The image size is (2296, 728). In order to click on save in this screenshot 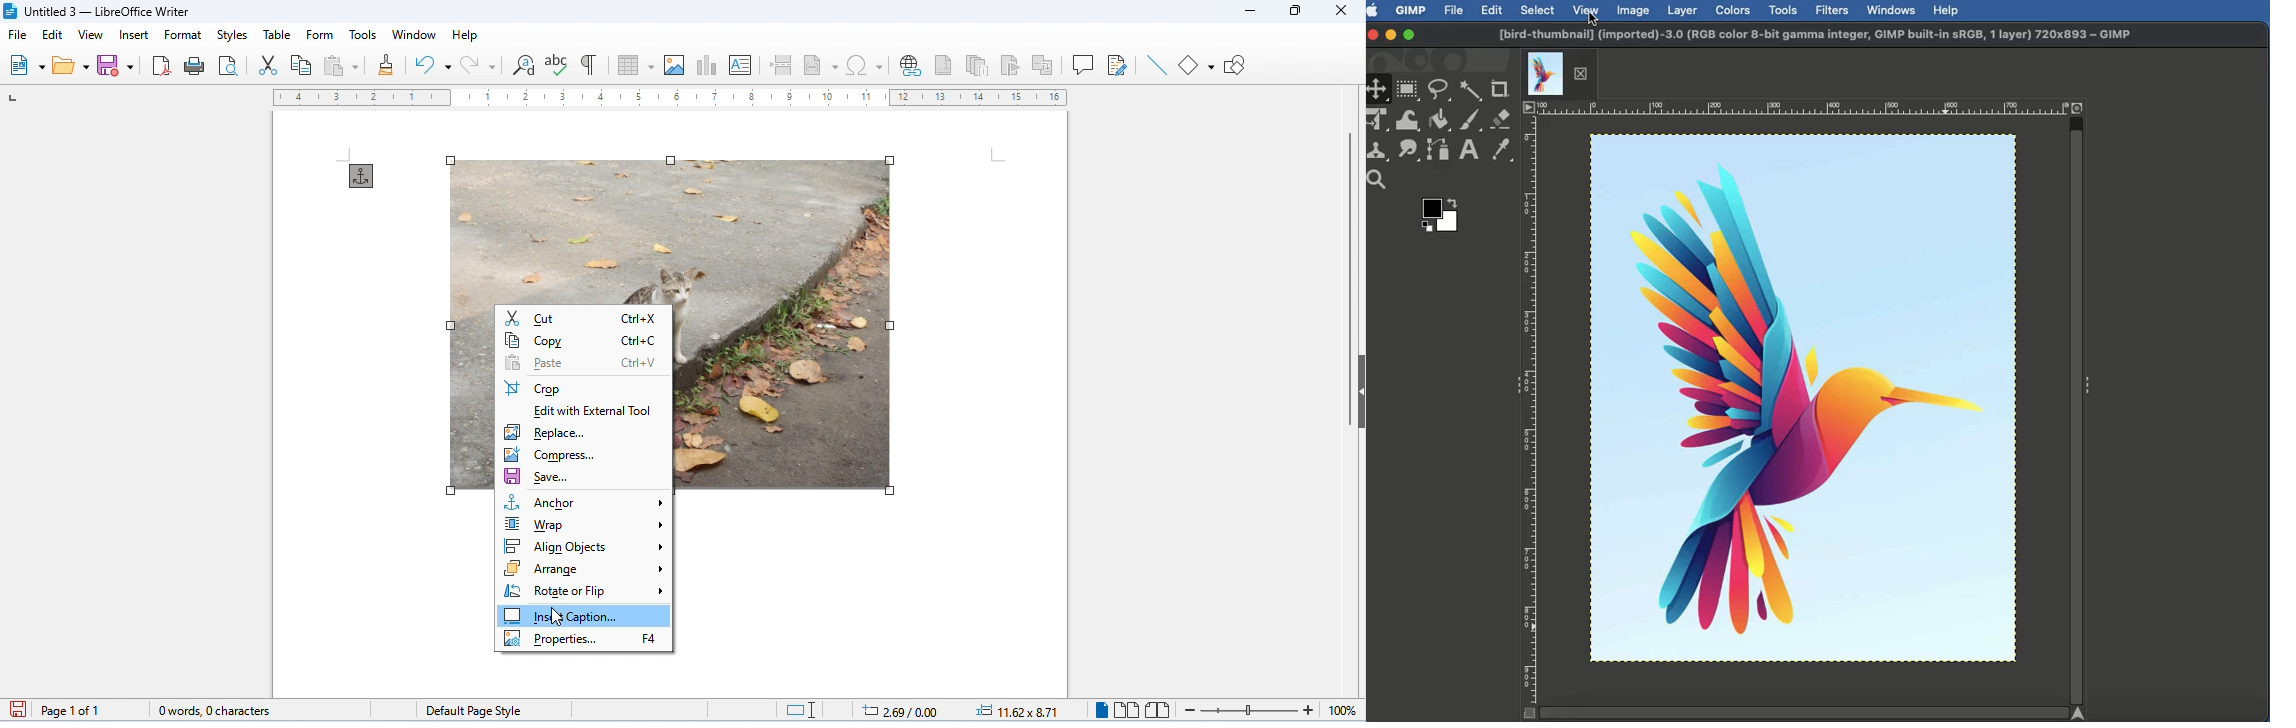, I will do `click(540, 478)`.